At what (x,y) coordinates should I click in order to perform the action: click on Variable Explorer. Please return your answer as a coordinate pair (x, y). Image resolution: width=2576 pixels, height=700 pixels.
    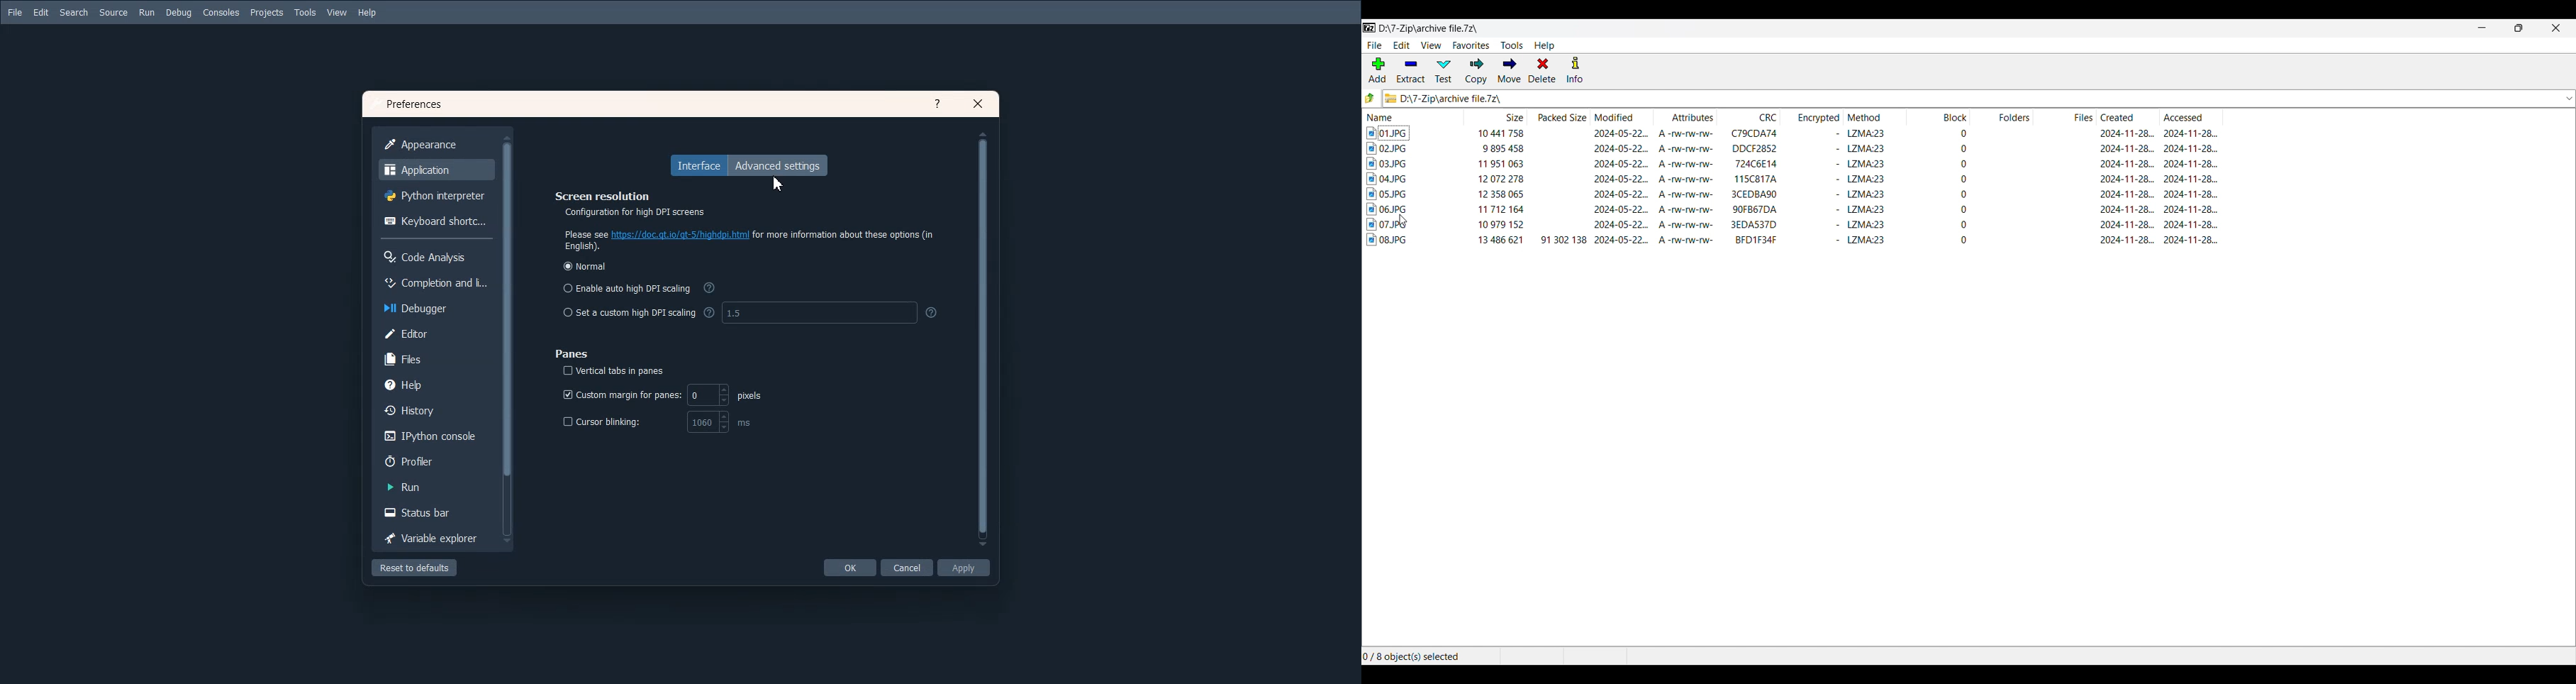
    Looking at the image, I should click on (433, 539).